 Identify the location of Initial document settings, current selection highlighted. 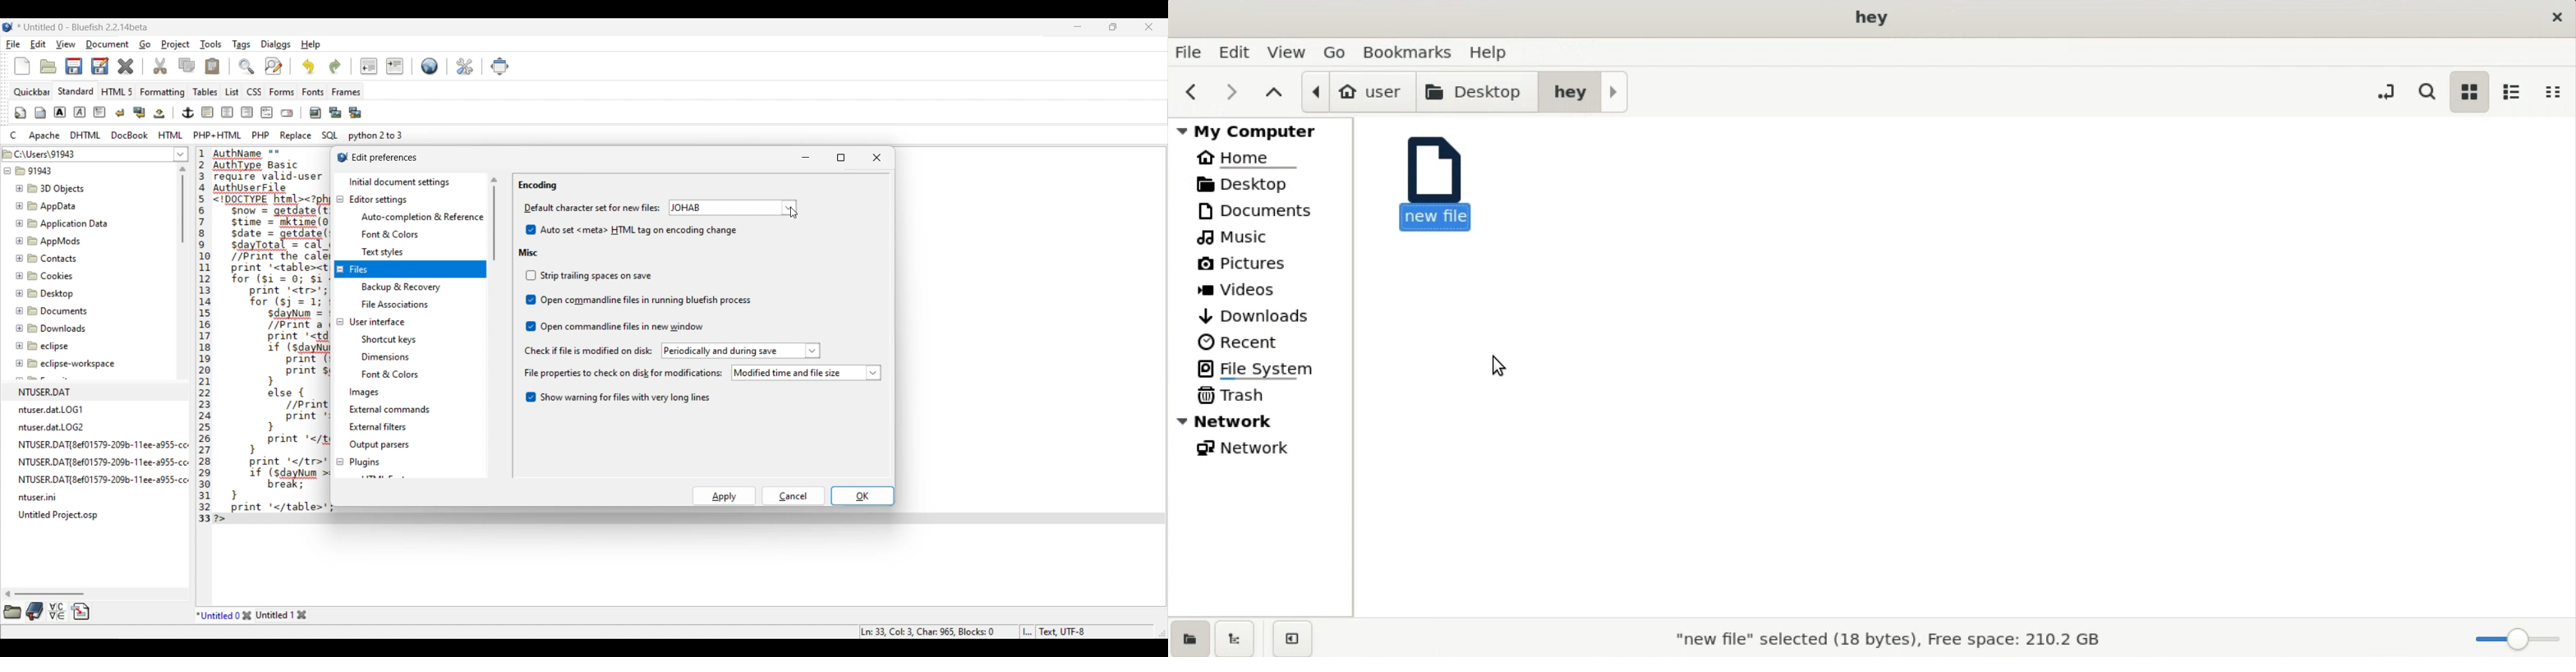
(410, 181).